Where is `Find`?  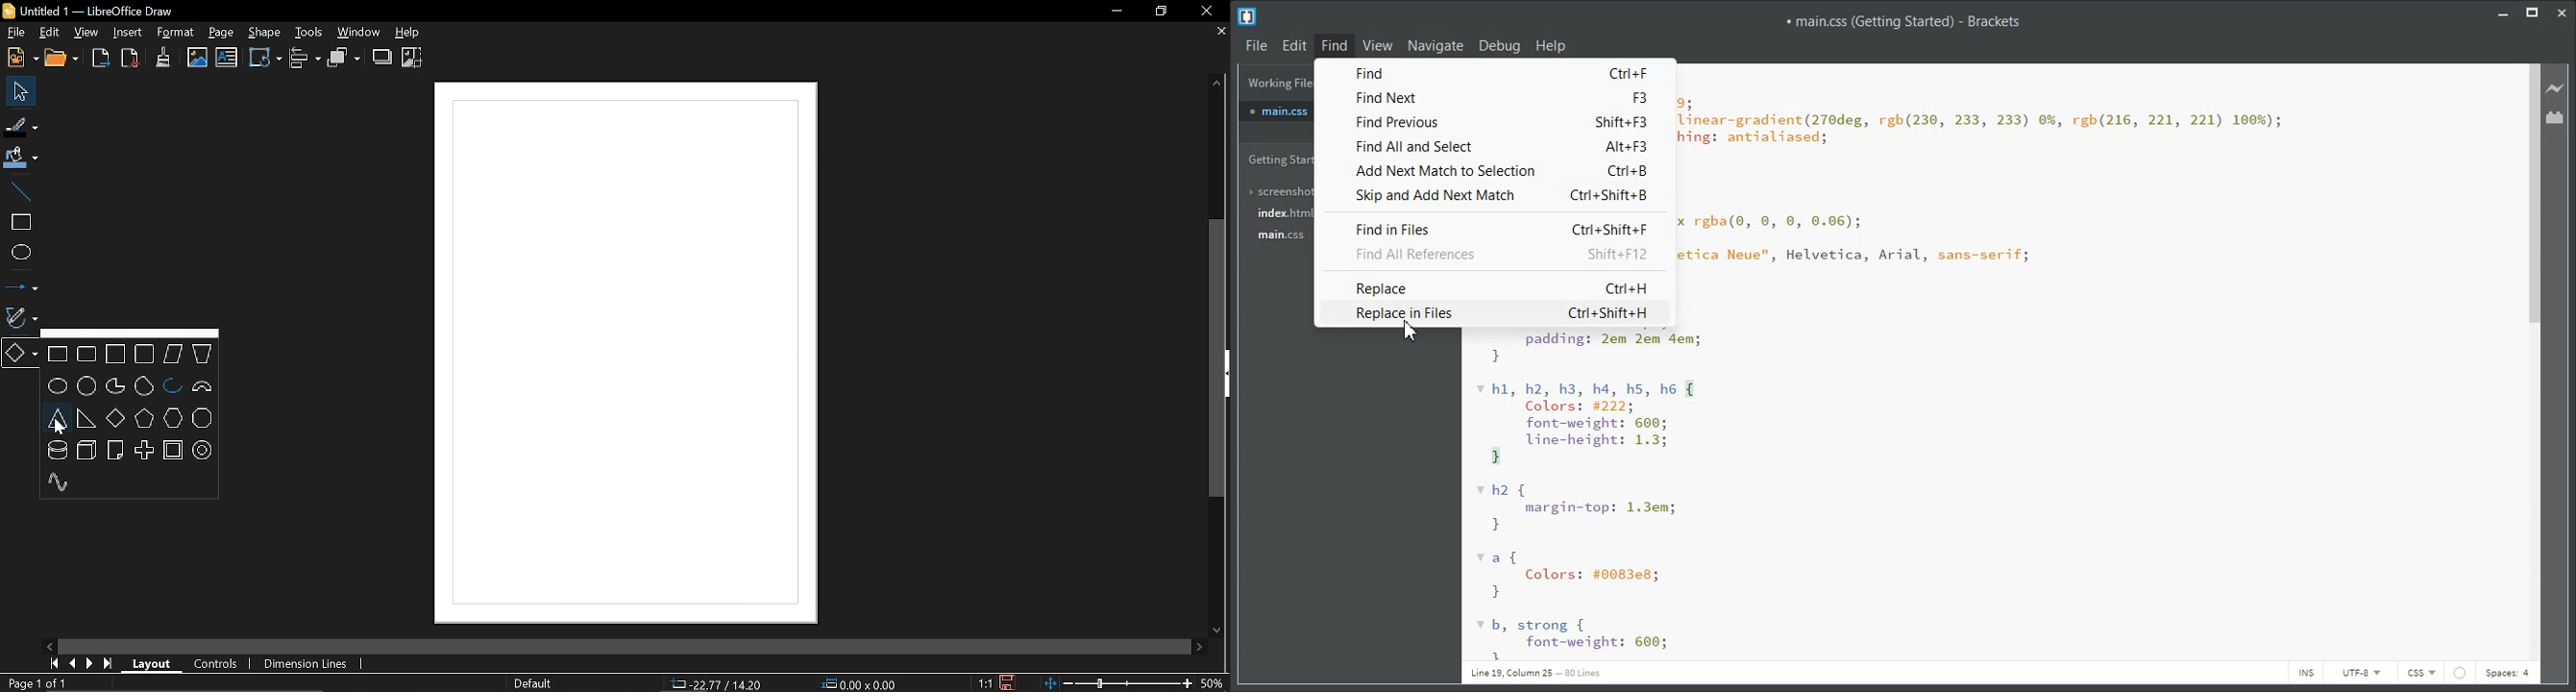
Find is located at coordinates (1334, 46).